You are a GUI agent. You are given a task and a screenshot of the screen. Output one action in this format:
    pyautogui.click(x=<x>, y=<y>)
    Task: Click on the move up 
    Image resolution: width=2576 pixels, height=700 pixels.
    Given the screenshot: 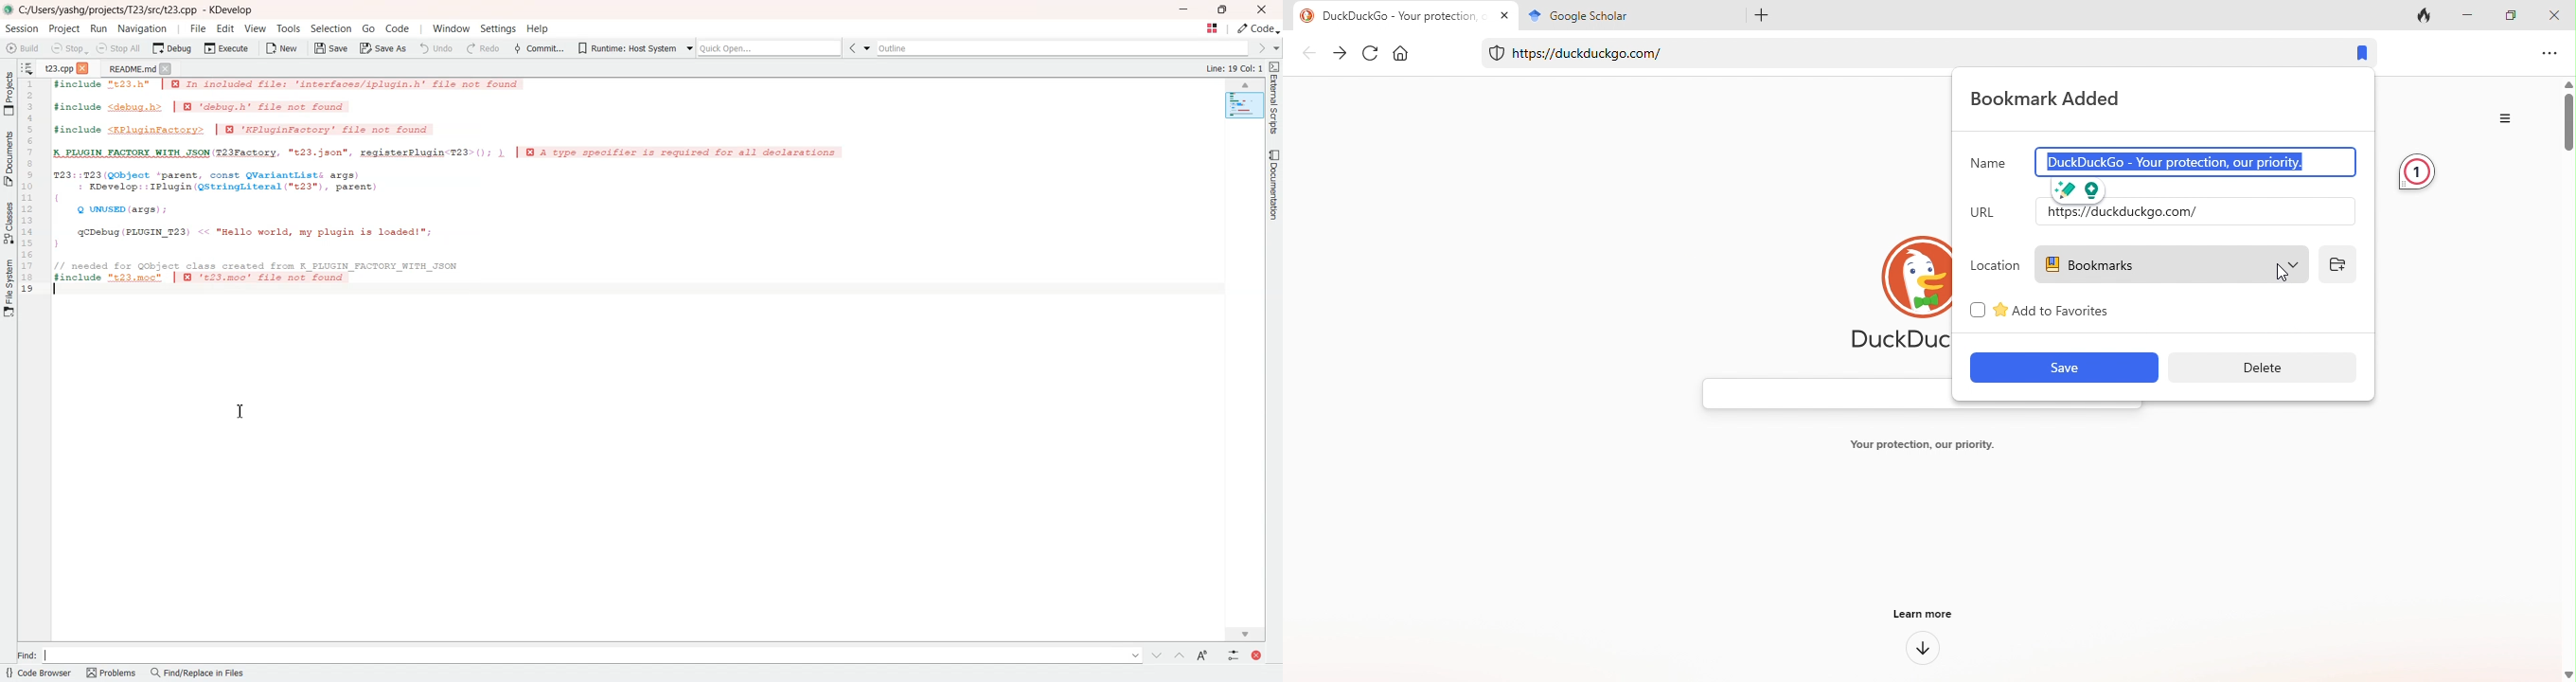 What is the action you would take?
    pyautogui.click(x=2567, y=84)
    